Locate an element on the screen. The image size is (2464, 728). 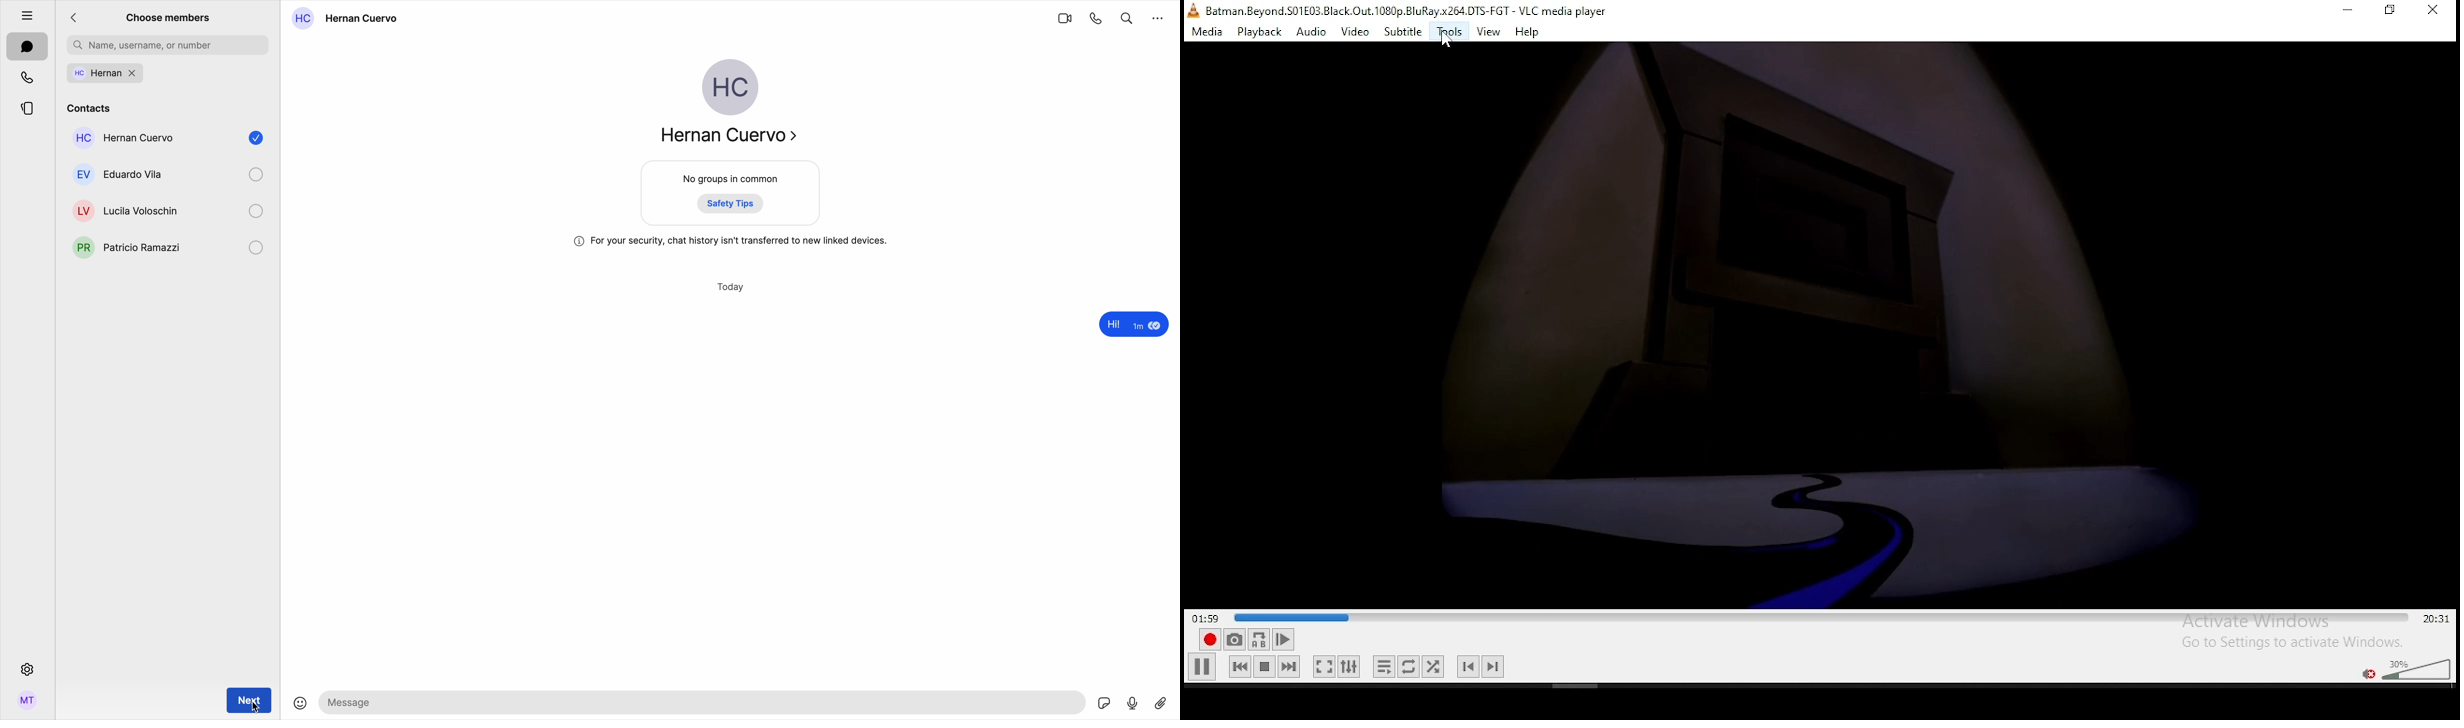
contact Hernan Cuervo selected is located at coordinates (165, 141).